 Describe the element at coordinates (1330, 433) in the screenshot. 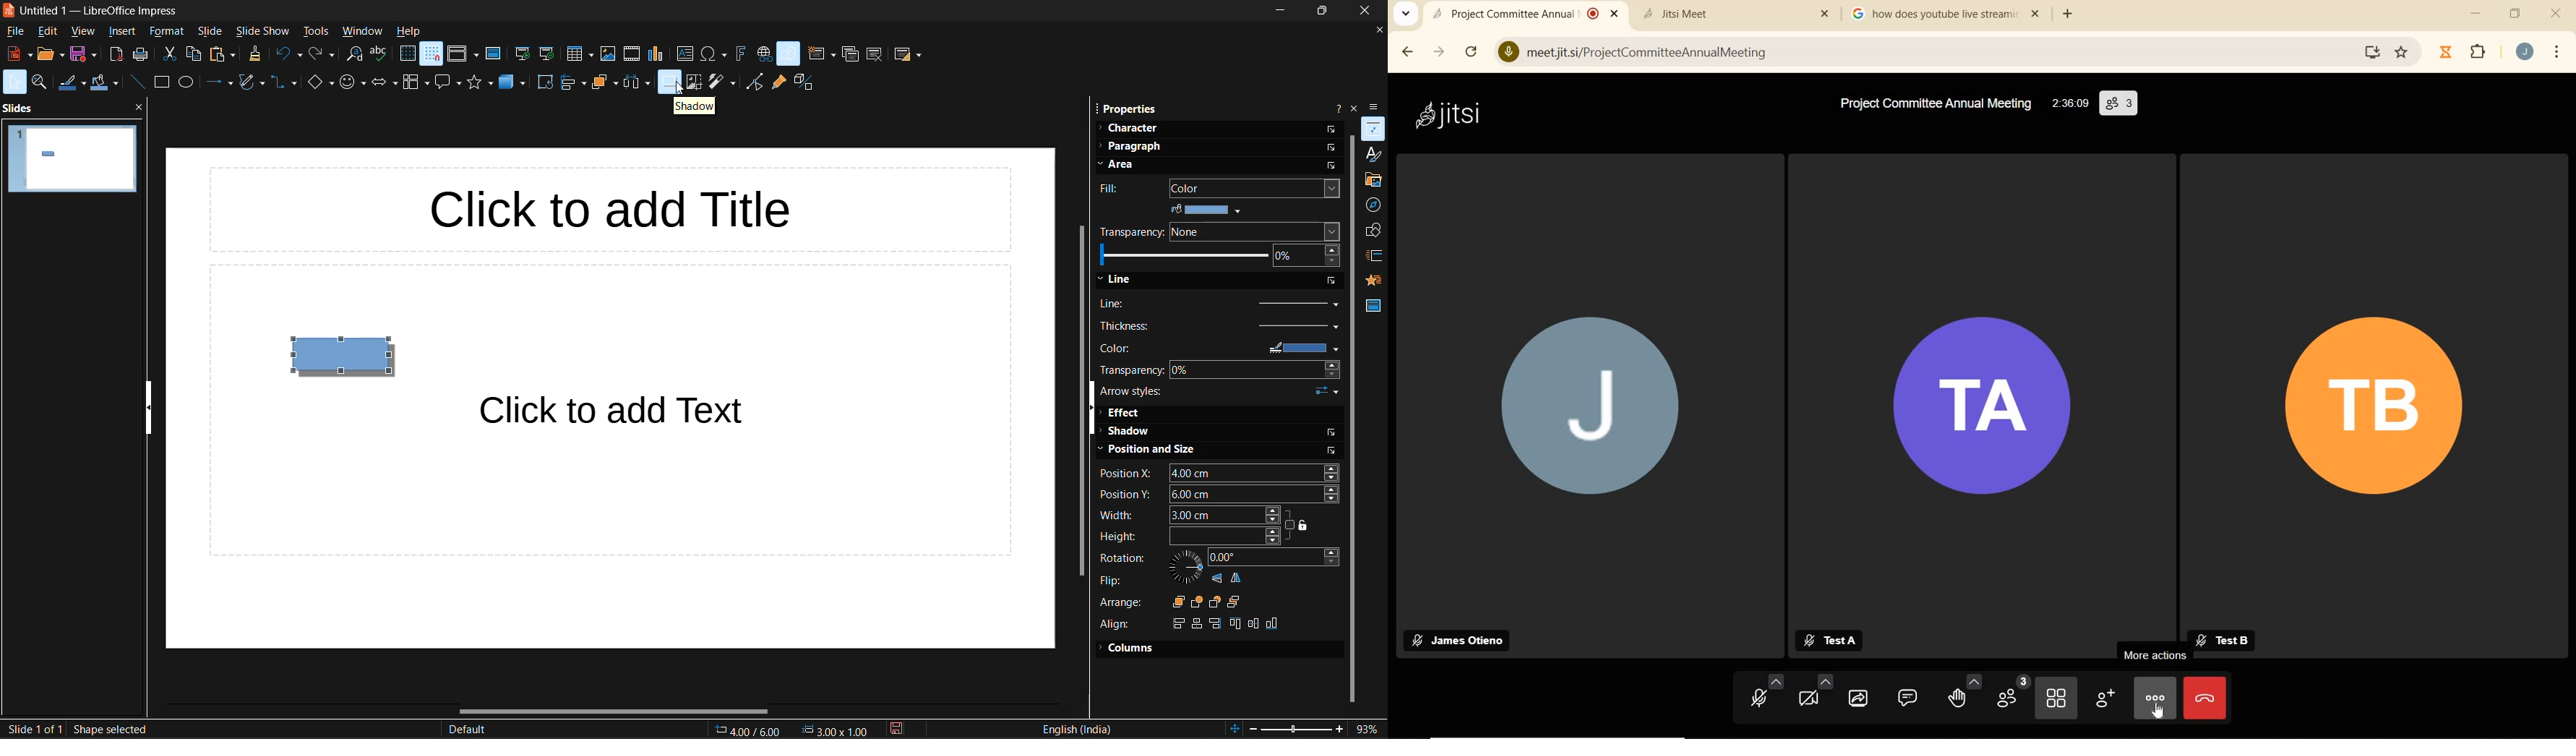

I see `more options` at that location.